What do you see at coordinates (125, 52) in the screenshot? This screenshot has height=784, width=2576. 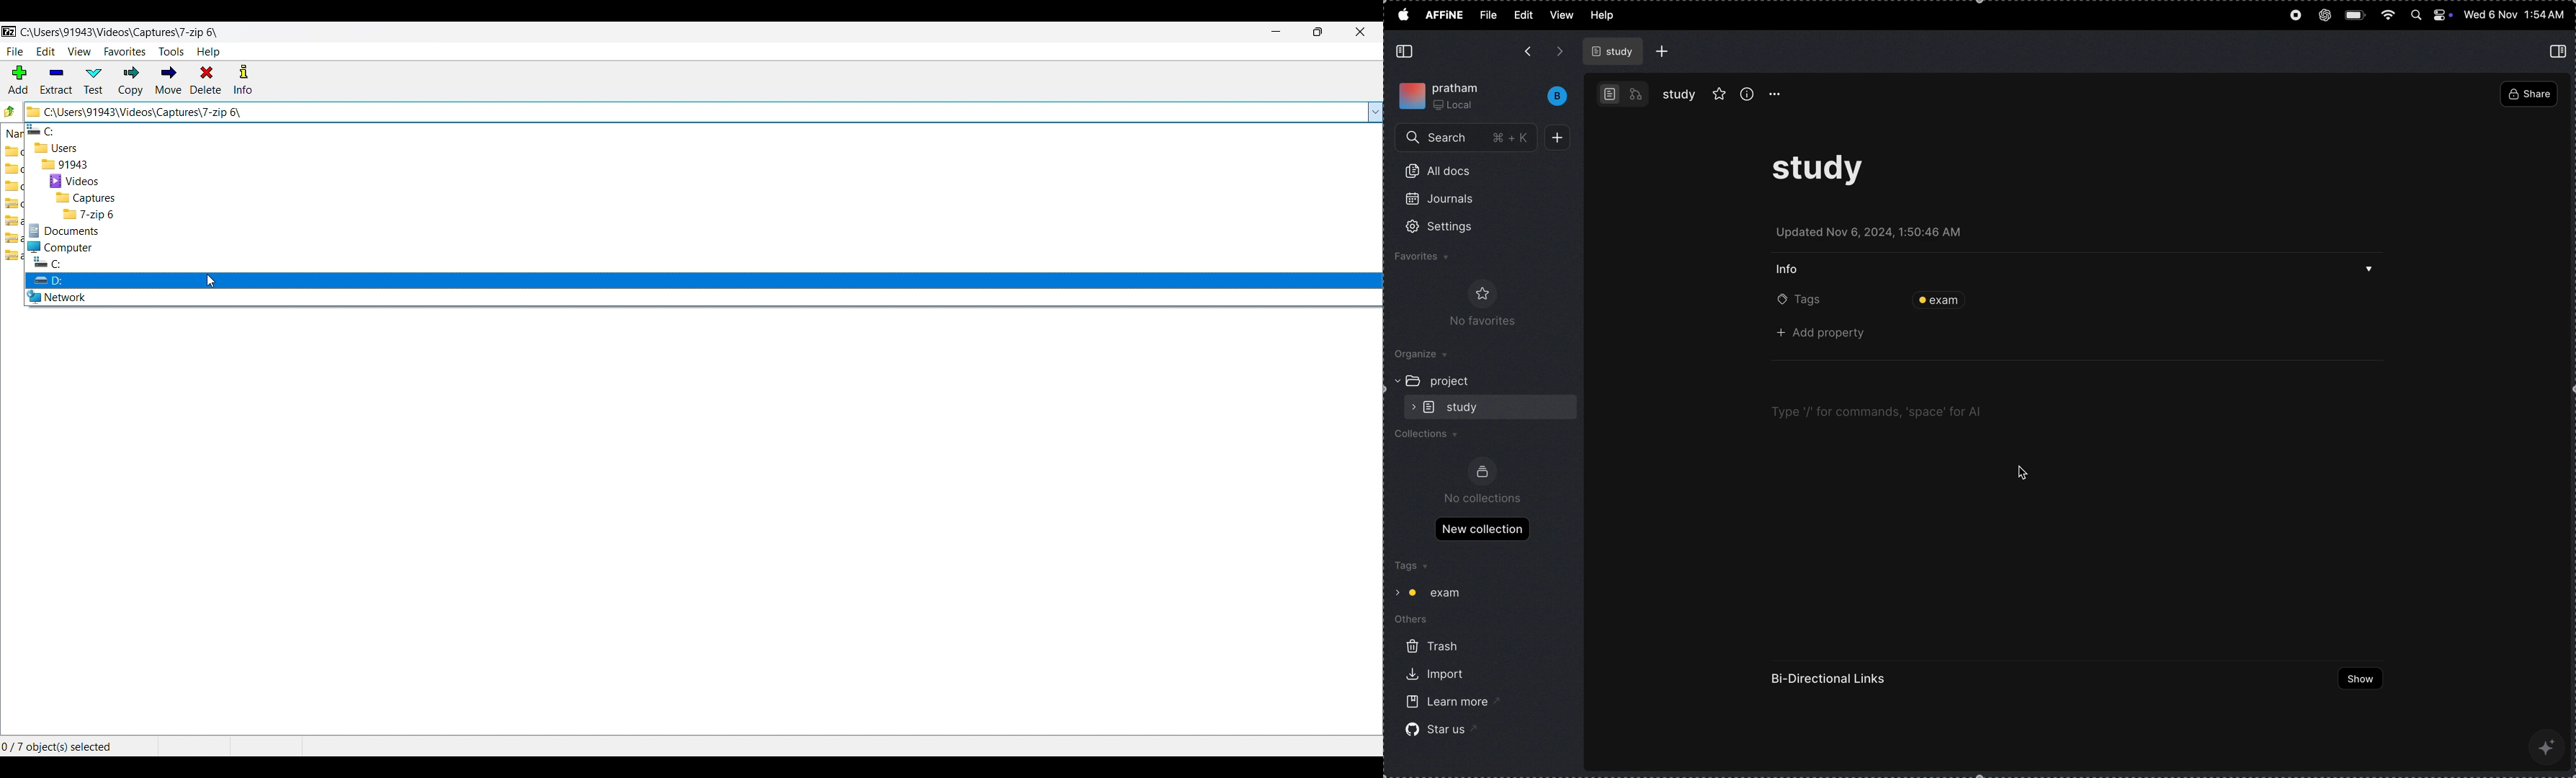 I see `Favorites menu` at bounding box center [125, 52].